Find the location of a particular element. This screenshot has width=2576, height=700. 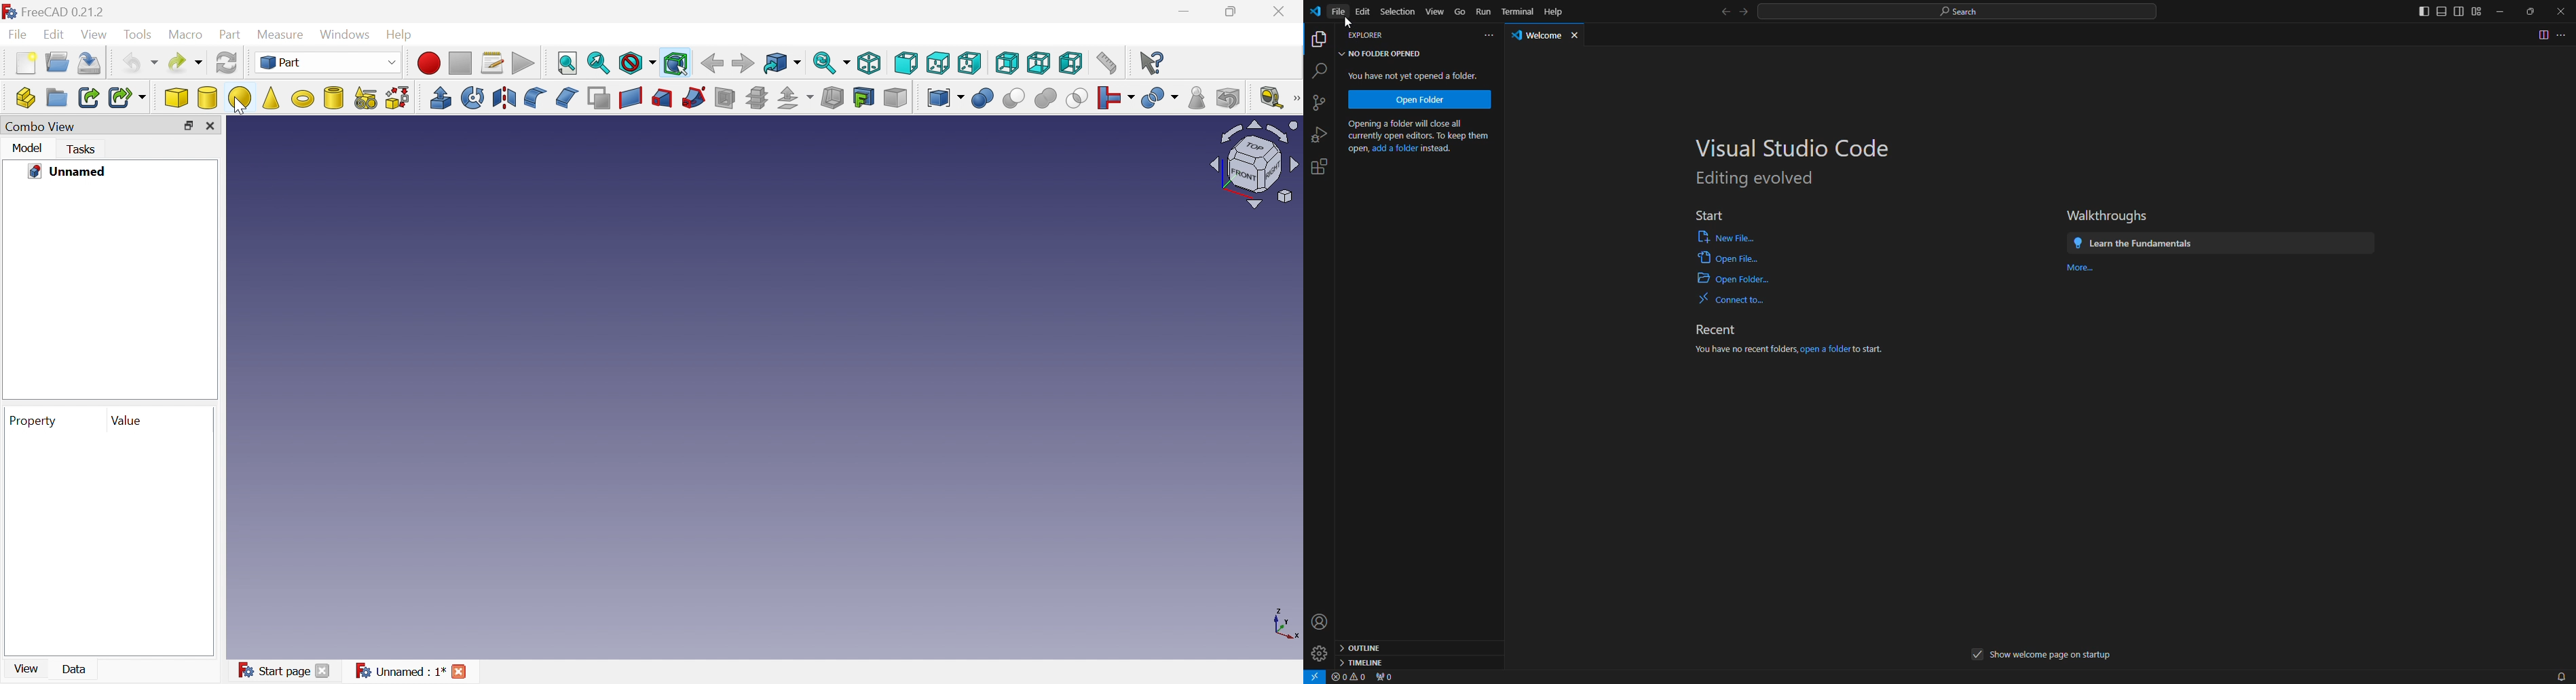

when checked this will be showed in startup is located at coordinates (1978, 655).